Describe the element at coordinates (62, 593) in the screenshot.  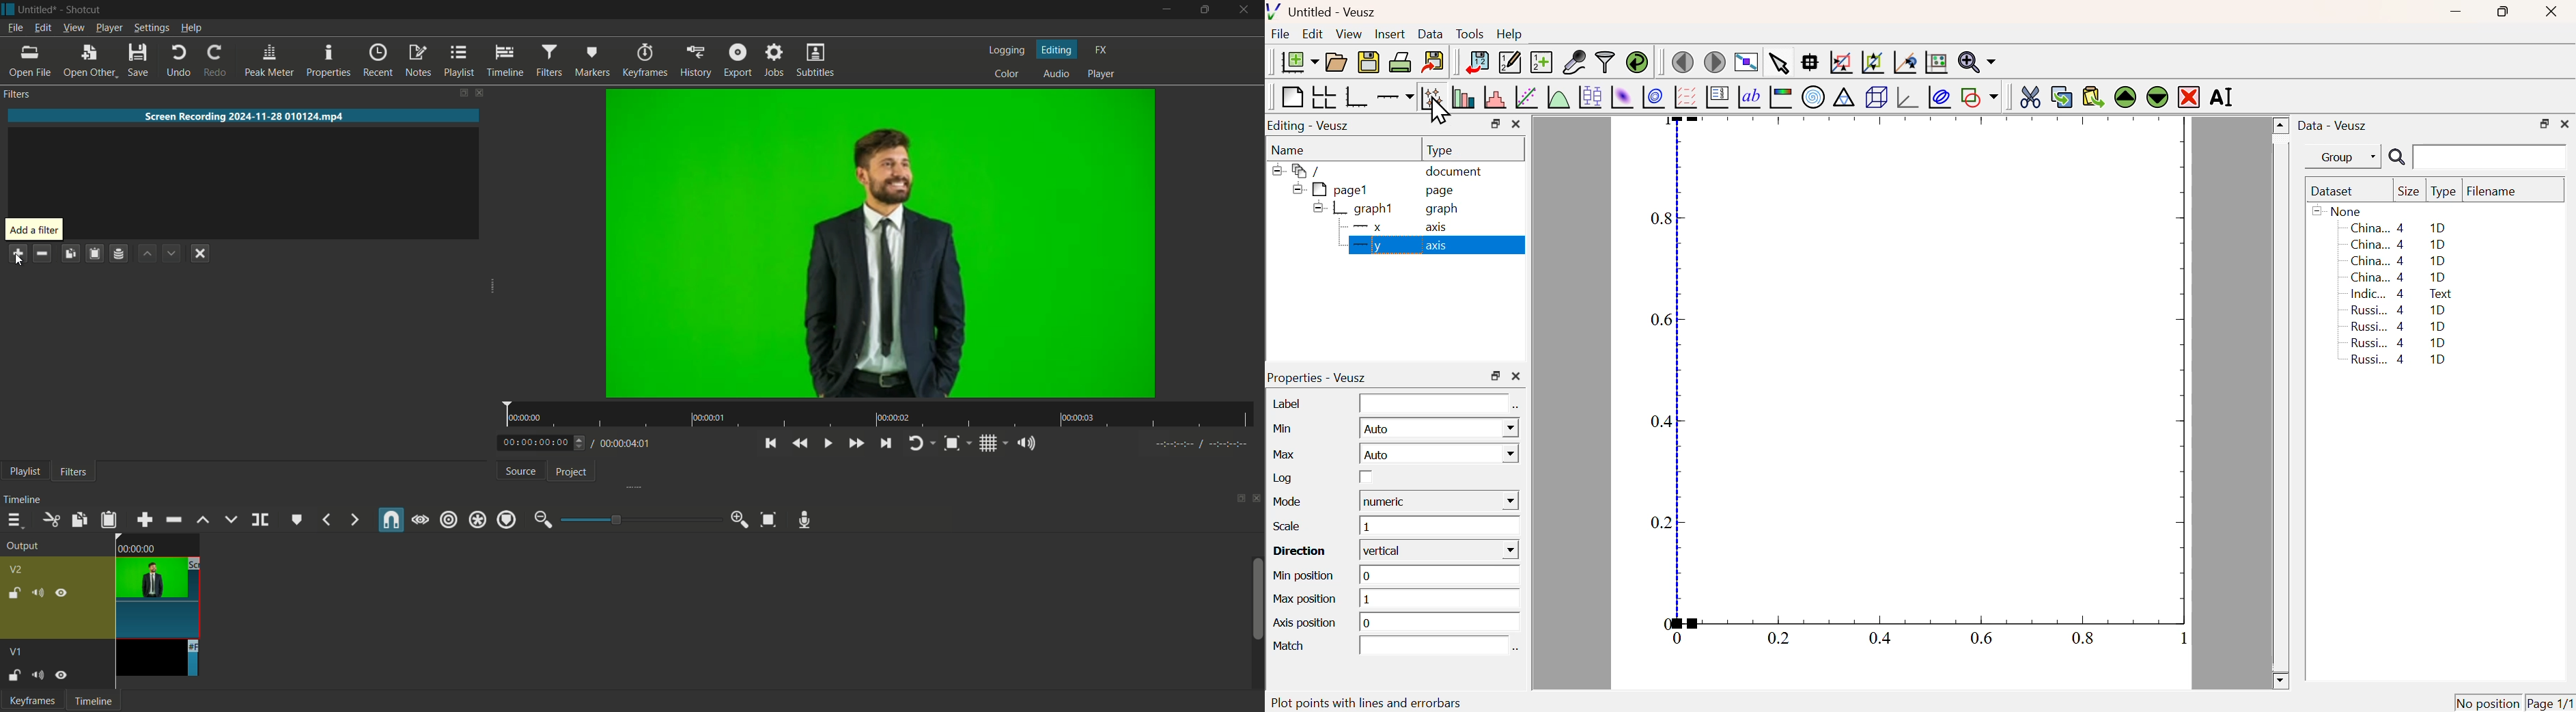
I see `hide` at that location.